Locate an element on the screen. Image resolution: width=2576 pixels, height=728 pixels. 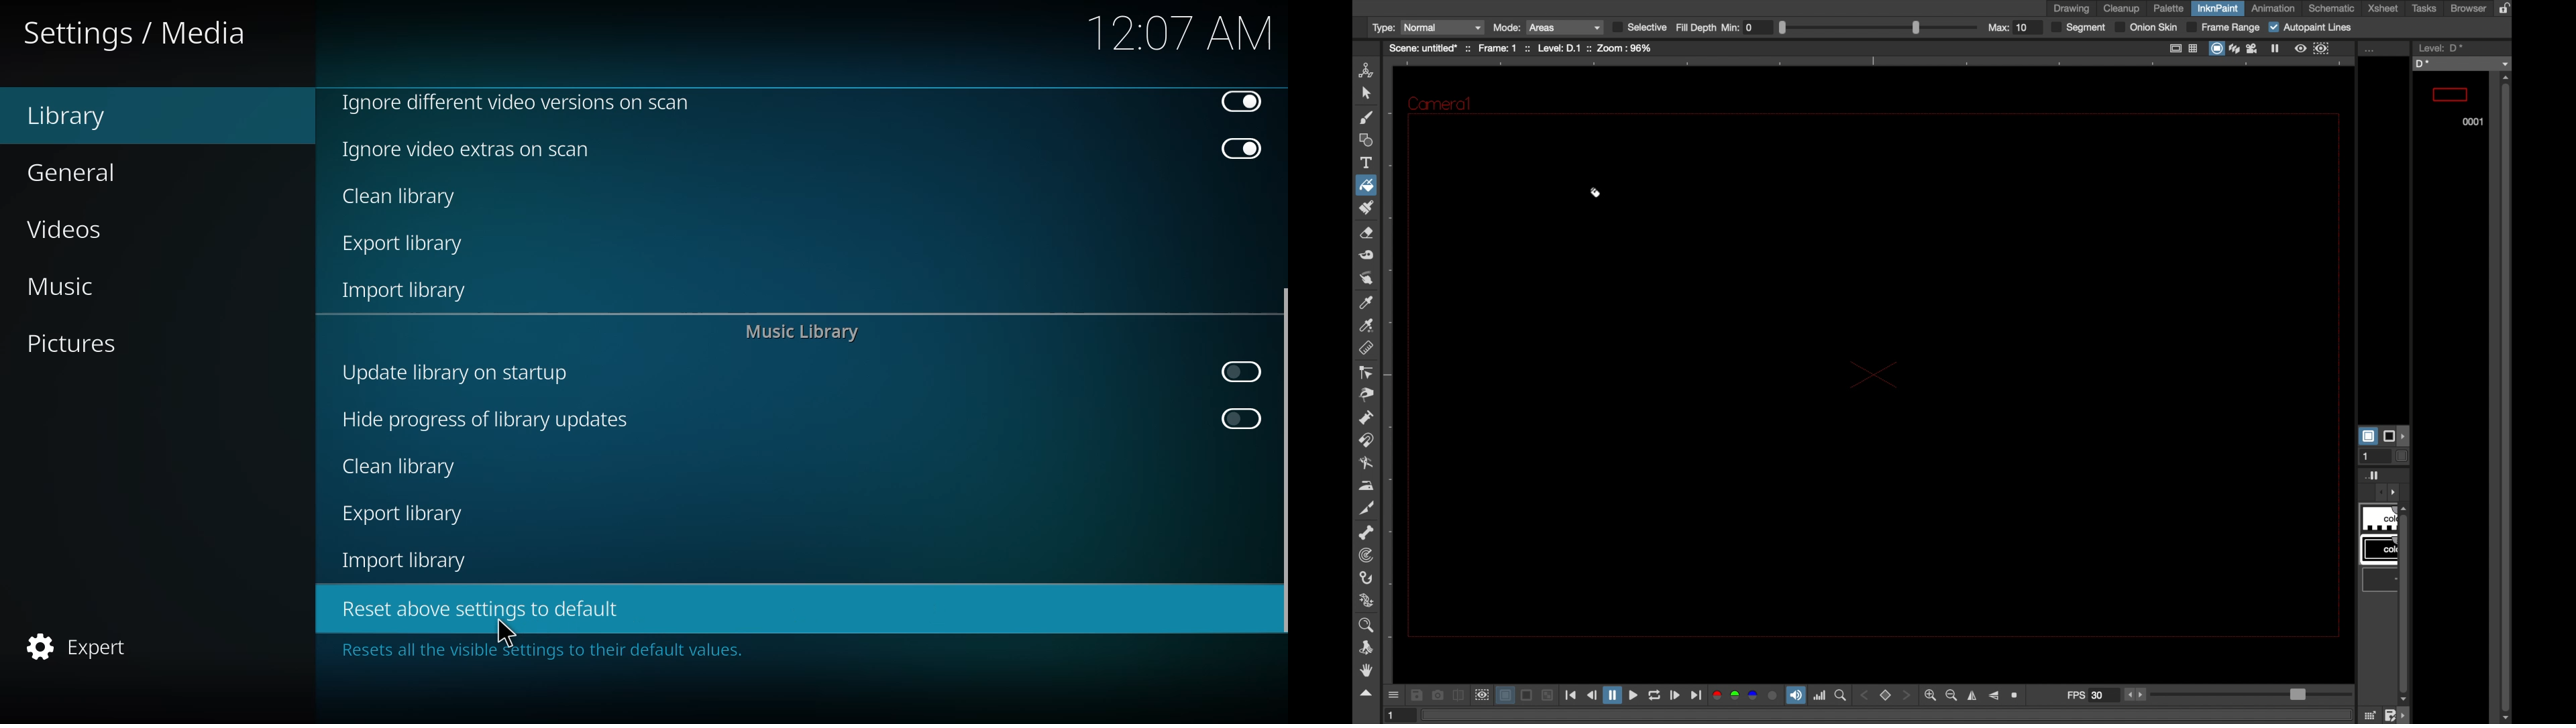
videos is located at coordinates (67, 232).